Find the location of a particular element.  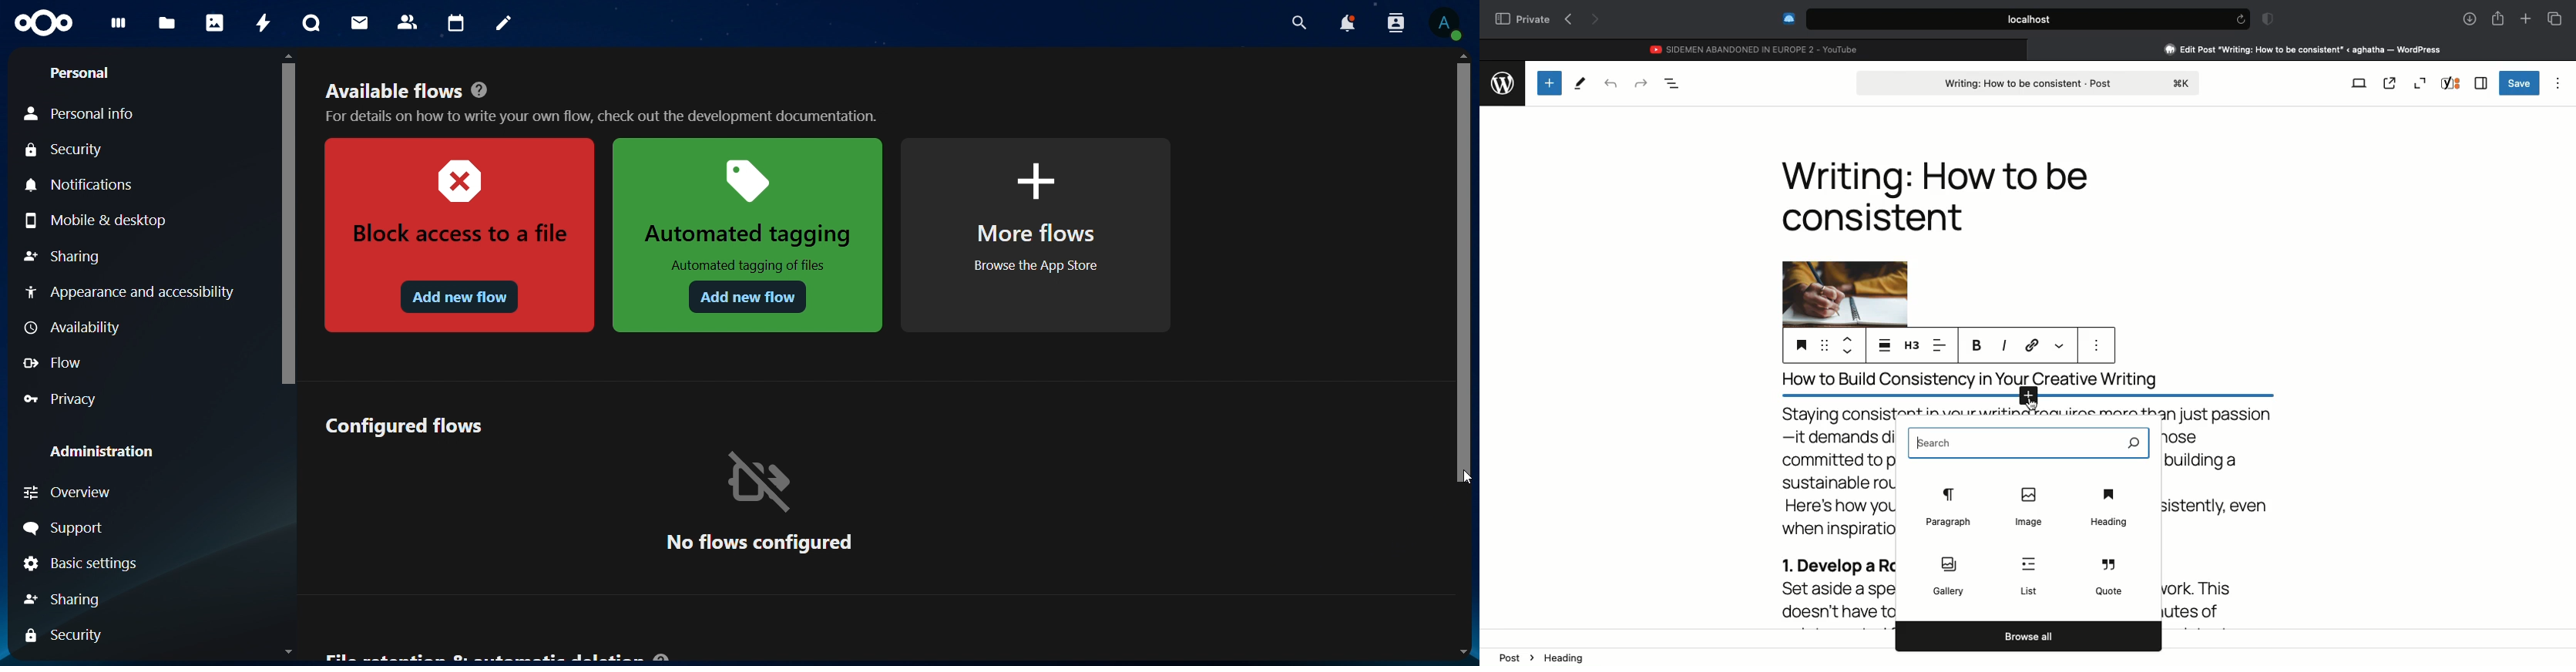

Image is located at coordinates (2031, 507).